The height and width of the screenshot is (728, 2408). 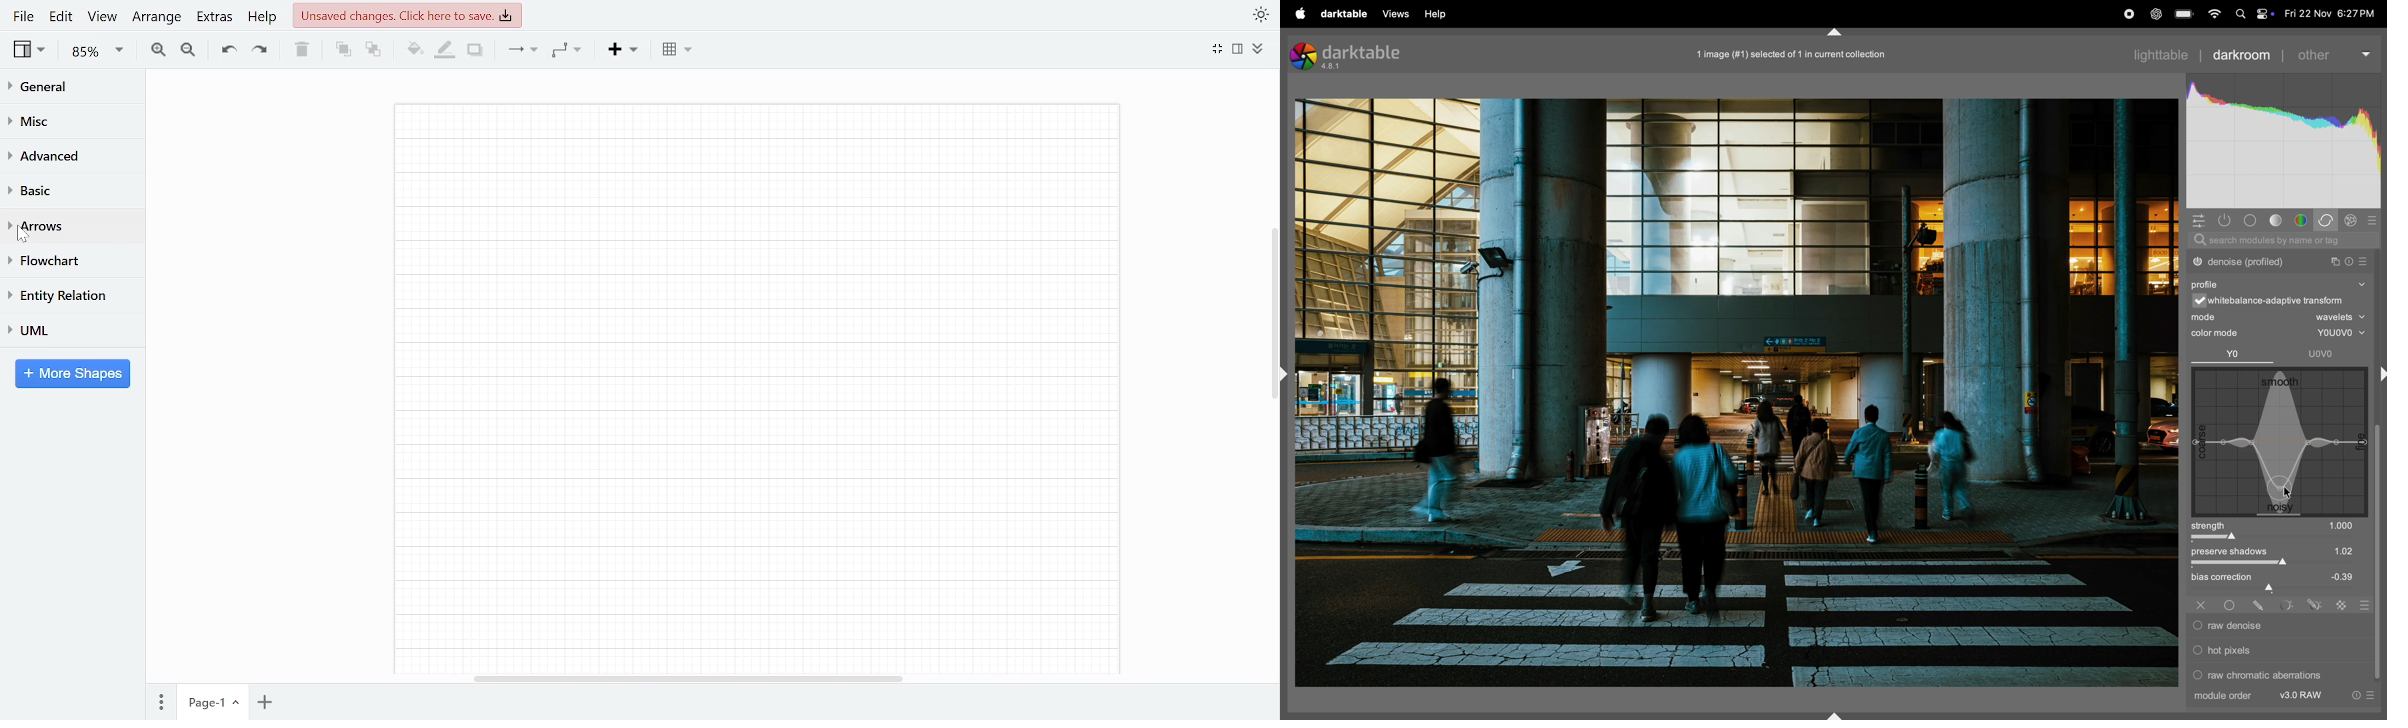 I want to click on View, so click(x=102, y=19).